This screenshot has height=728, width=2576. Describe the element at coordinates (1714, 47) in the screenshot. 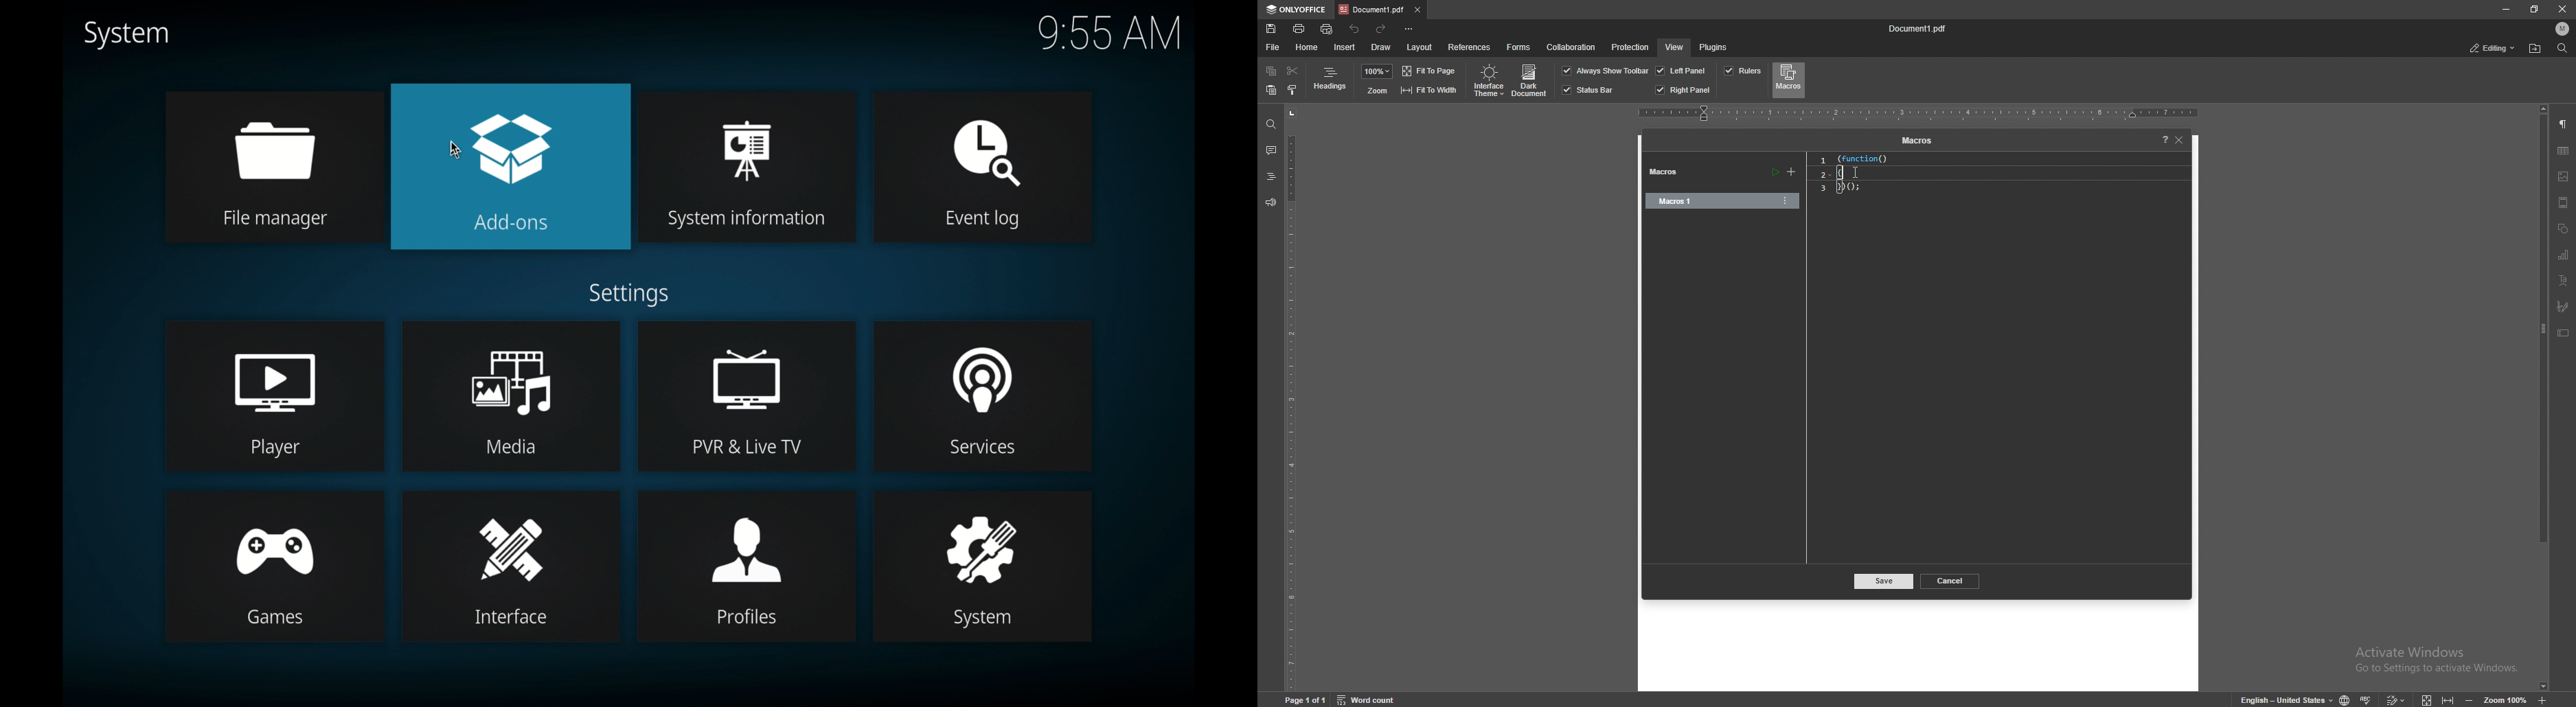

I see `plugins` at that location.